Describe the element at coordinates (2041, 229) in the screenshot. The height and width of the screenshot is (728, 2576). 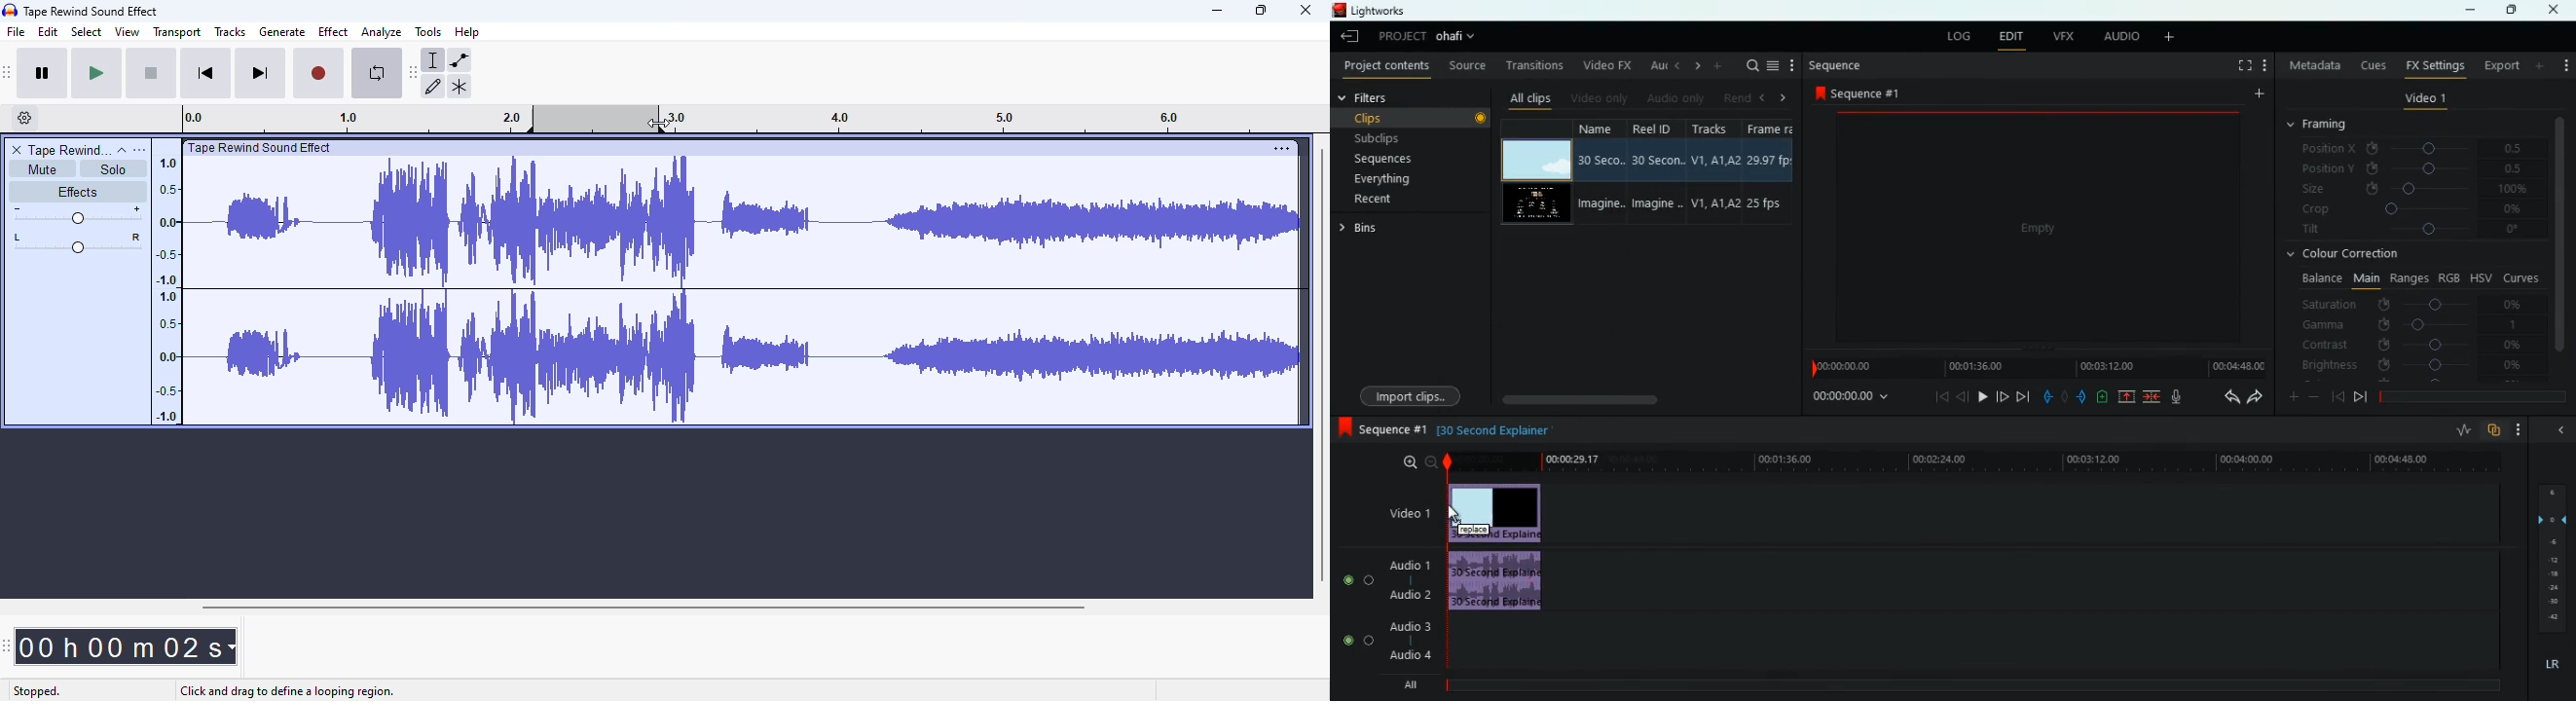
I see `screen` at that location.